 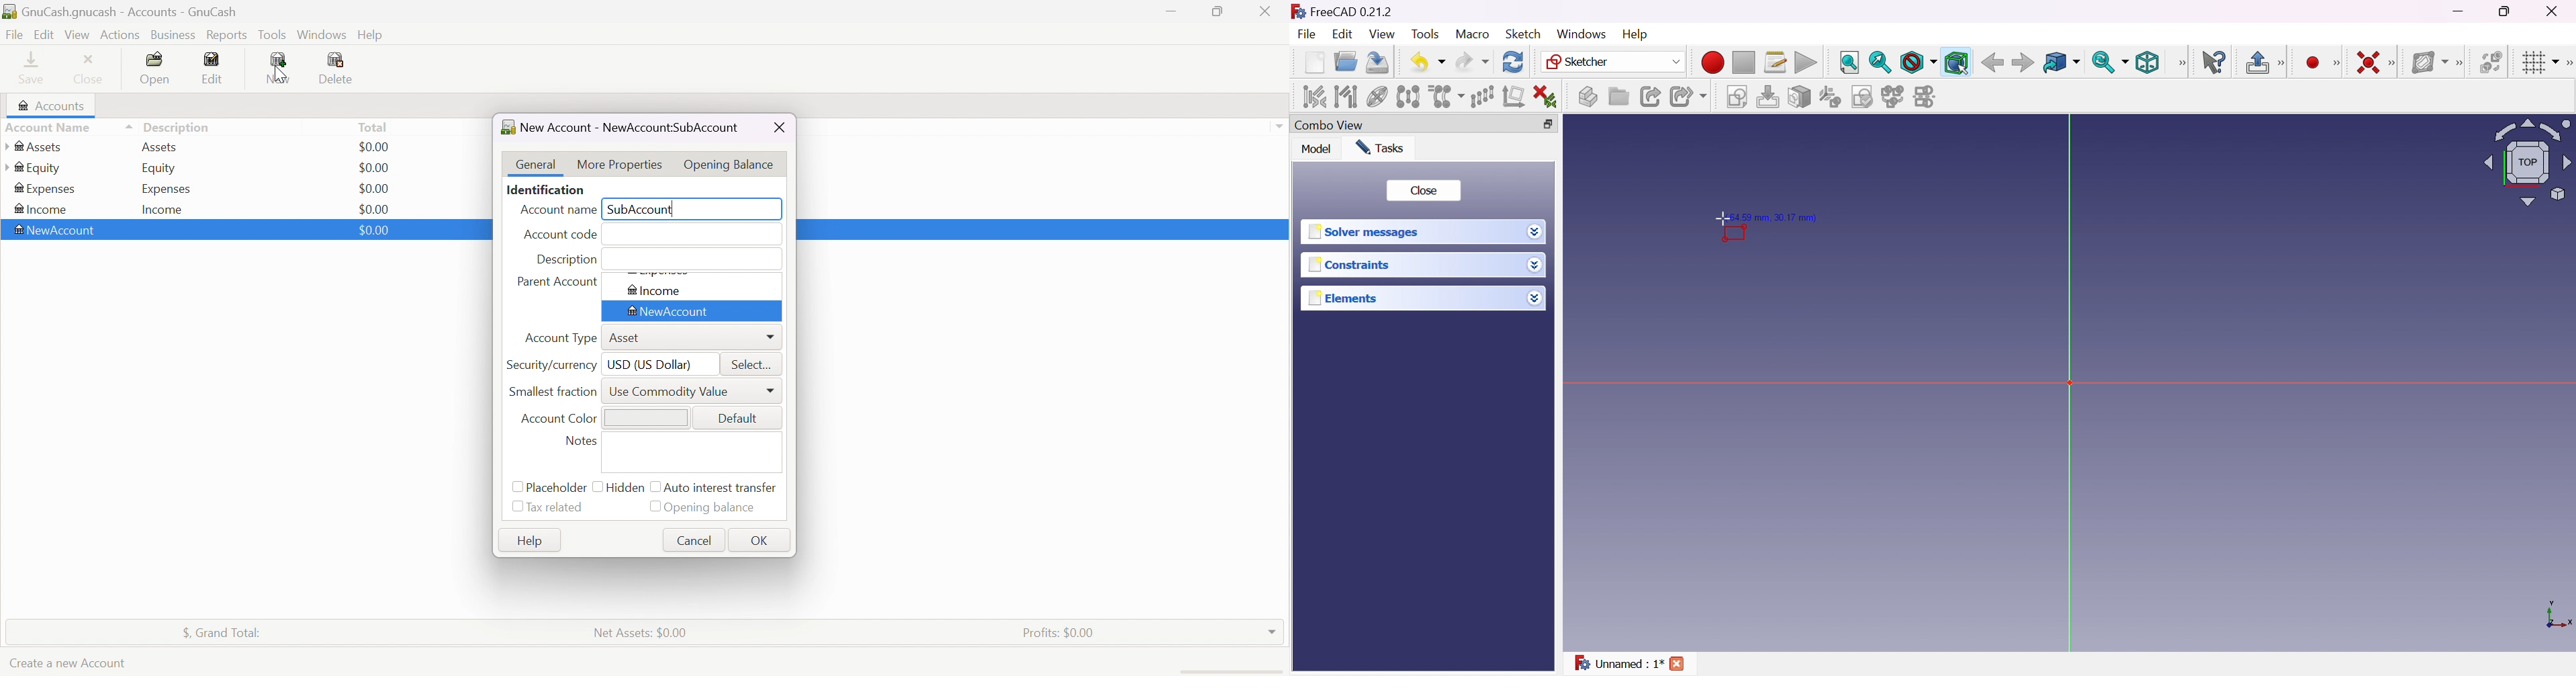 What do you see at coordinates (1829, 97) in the screenshot?
I see `Reorient sketch...` at bounding box center [1829, 97].